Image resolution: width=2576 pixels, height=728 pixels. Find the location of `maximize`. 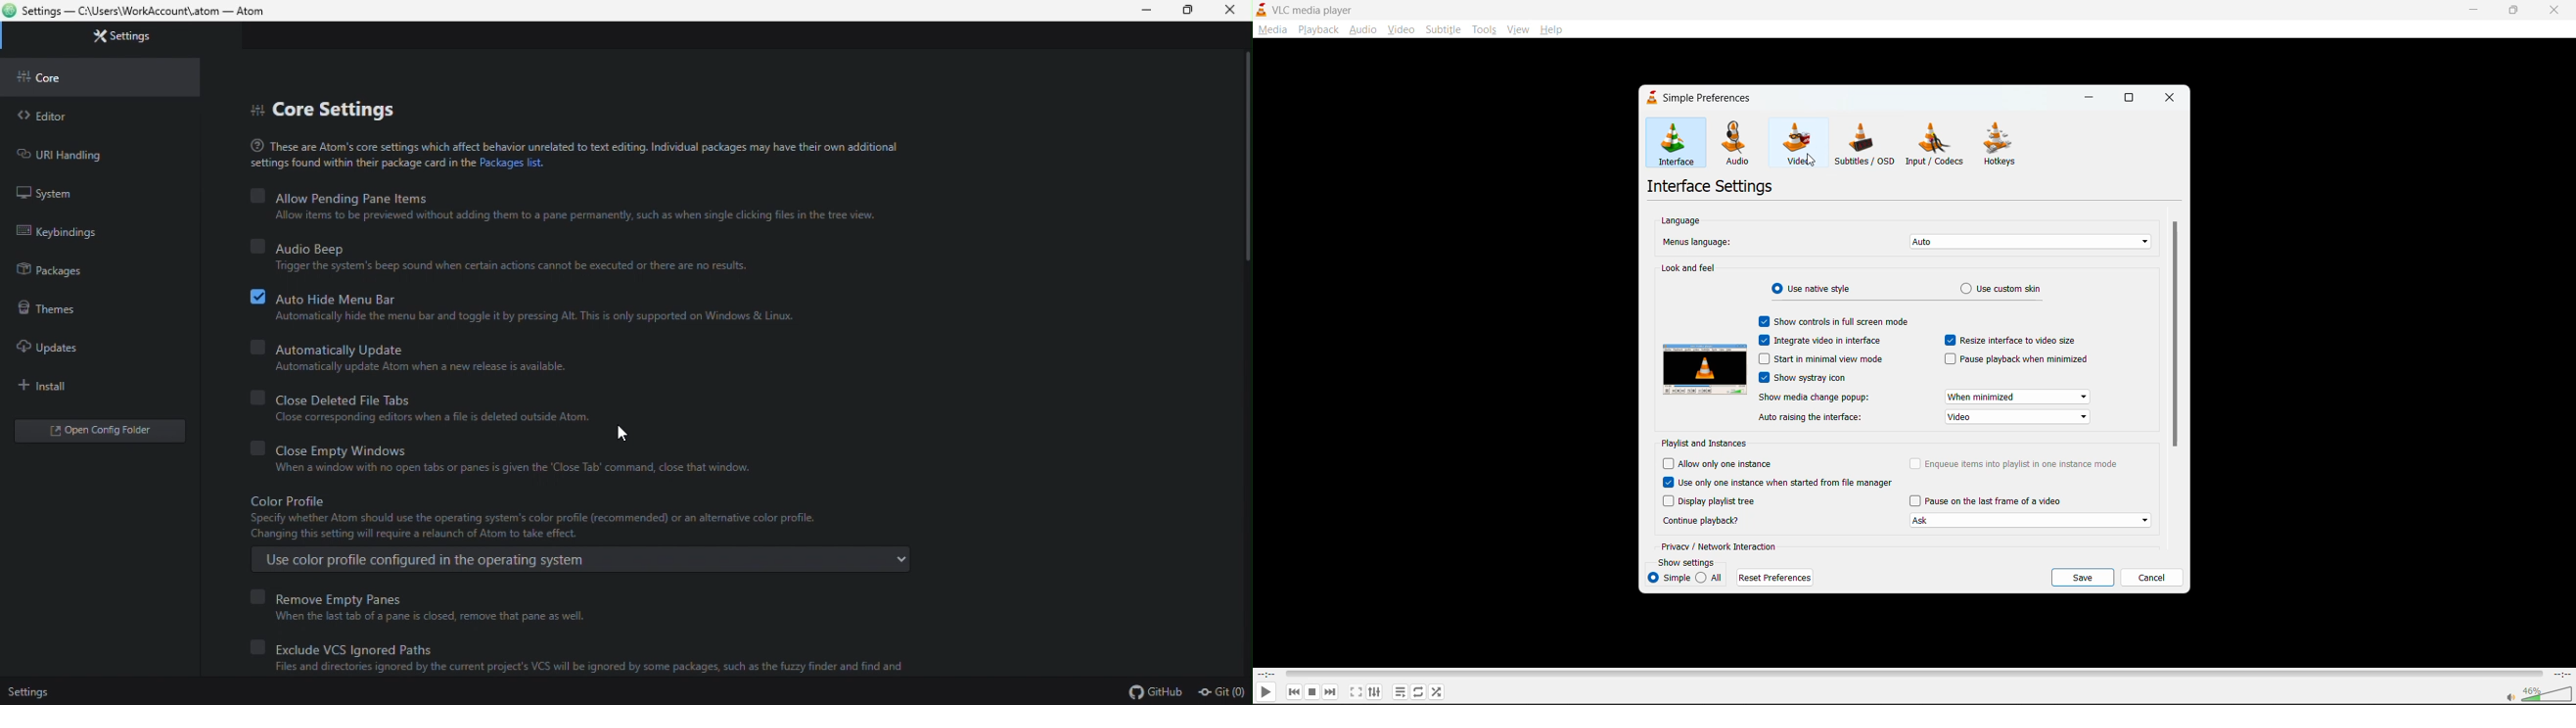

maximize is located at coordinates (2515, 9).